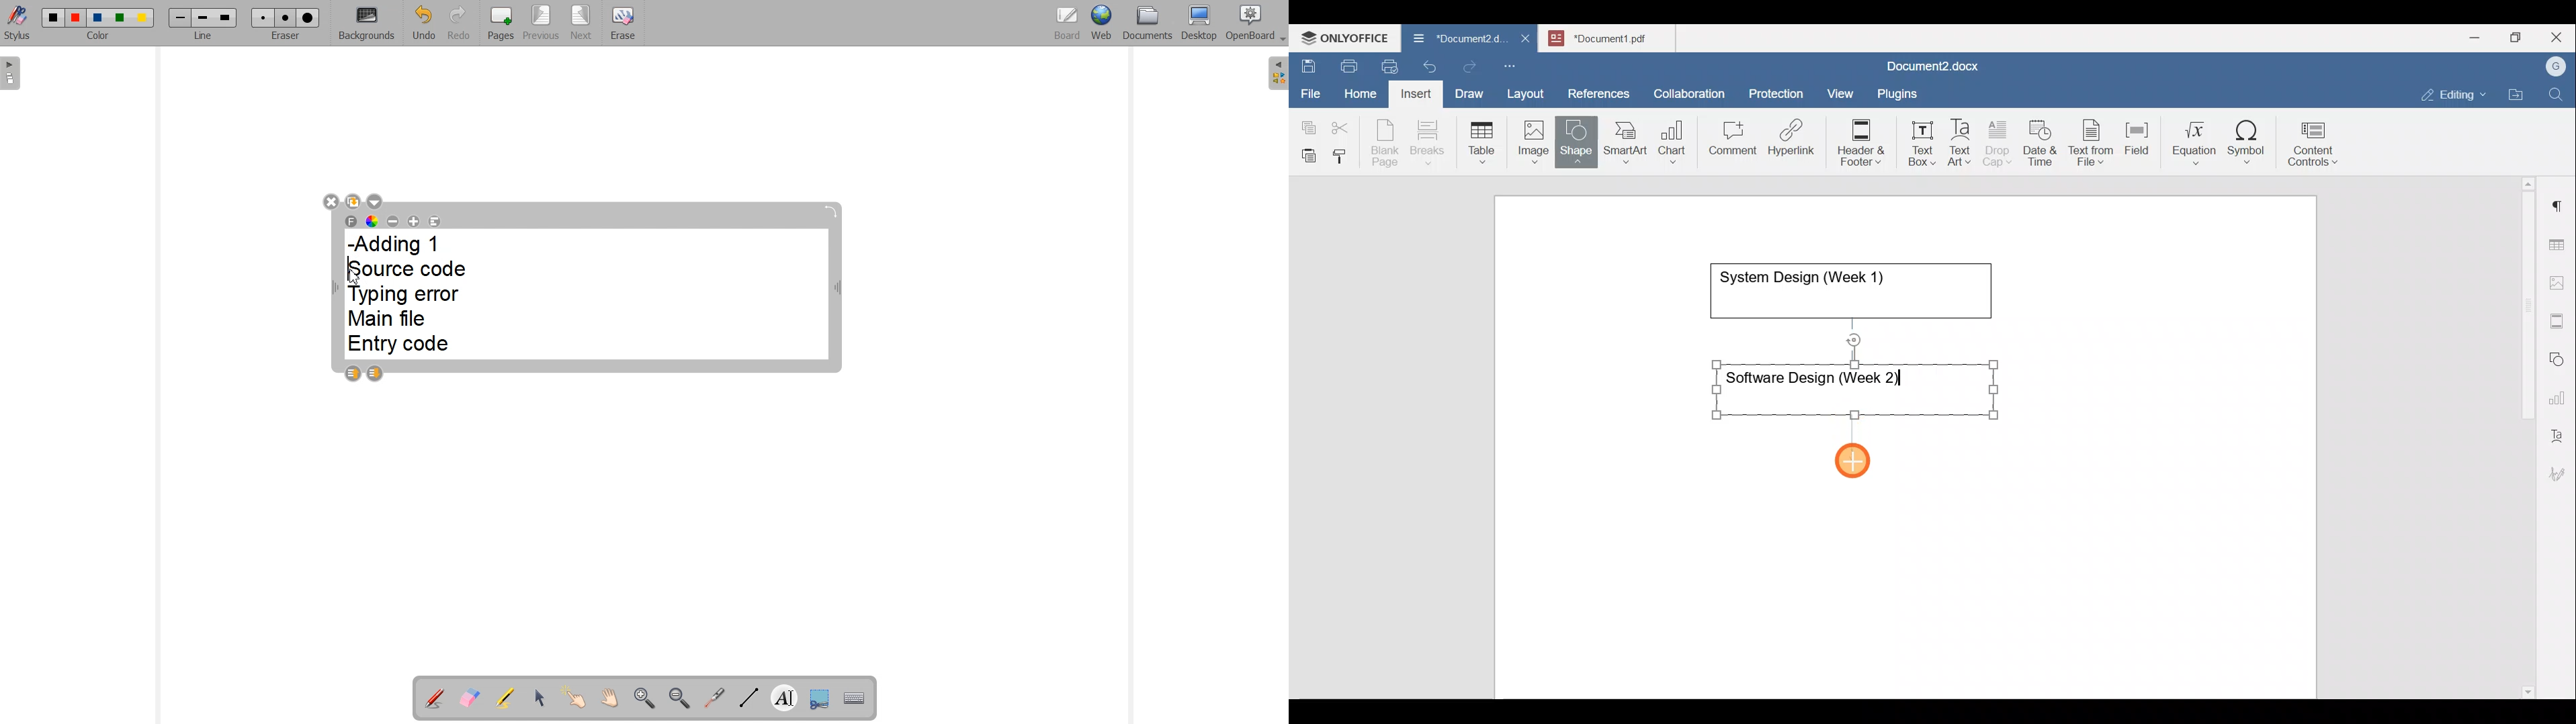 Image resolution: width=2576 pixels, height=728 pixels. I want to click on Copy, so click(1306, 123).